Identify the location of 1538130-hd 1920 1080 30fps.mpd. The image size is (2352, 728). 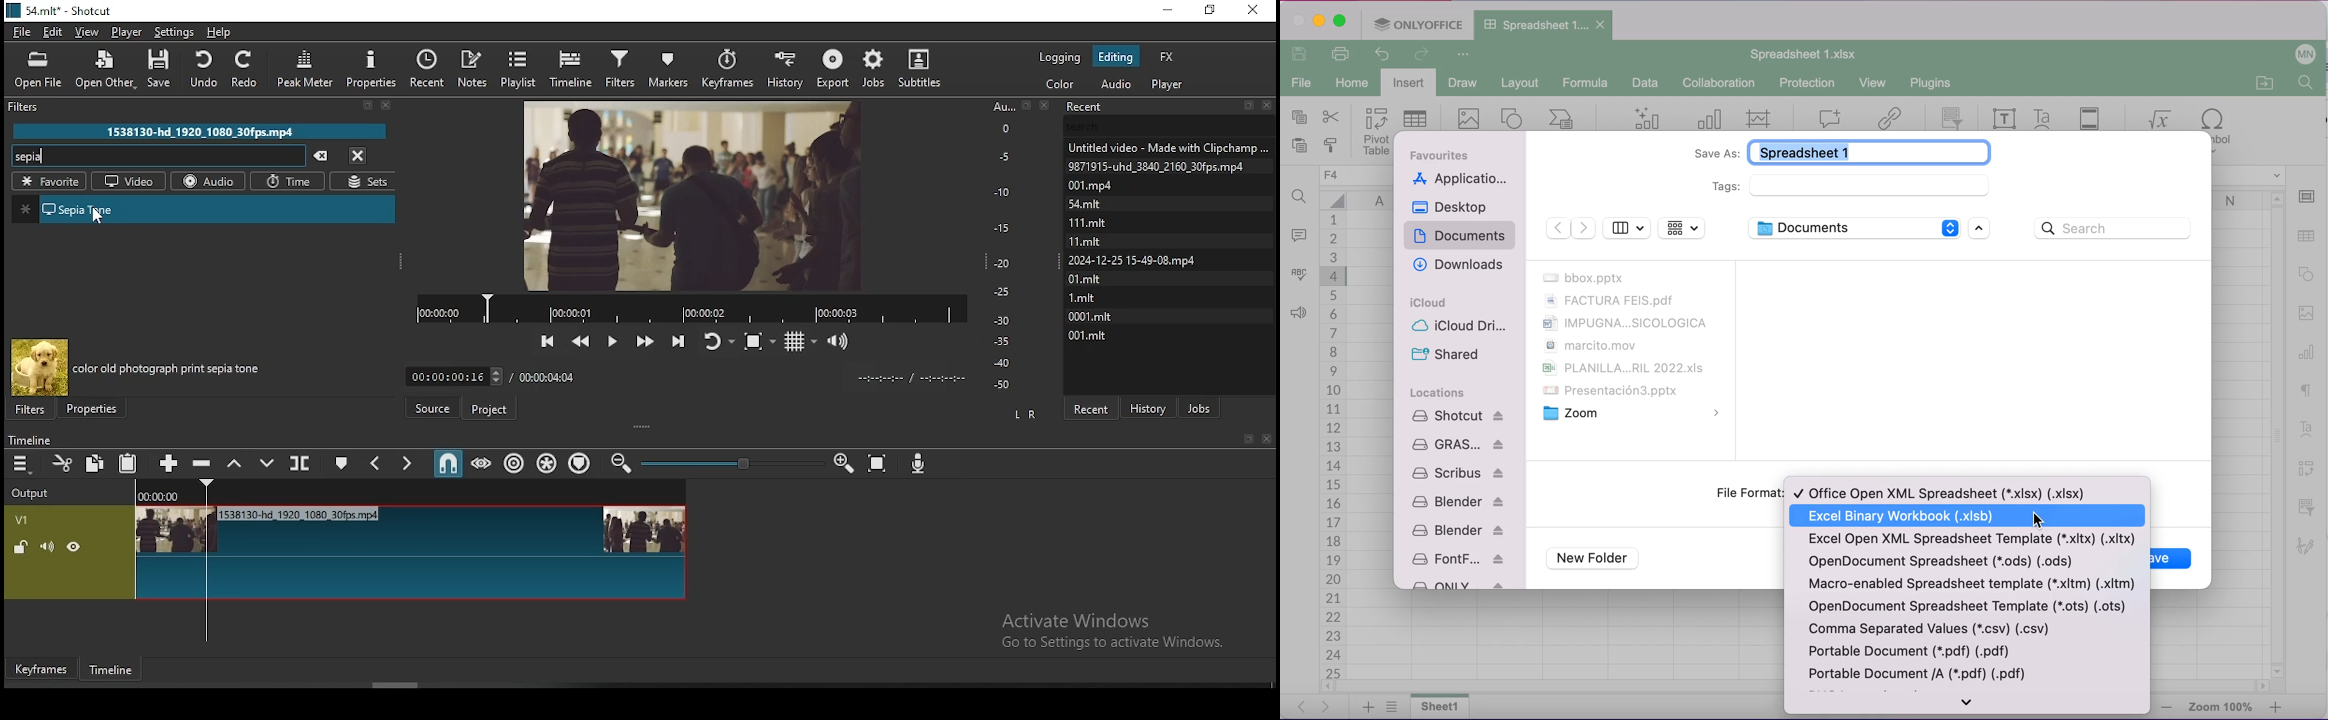
(200, 131).